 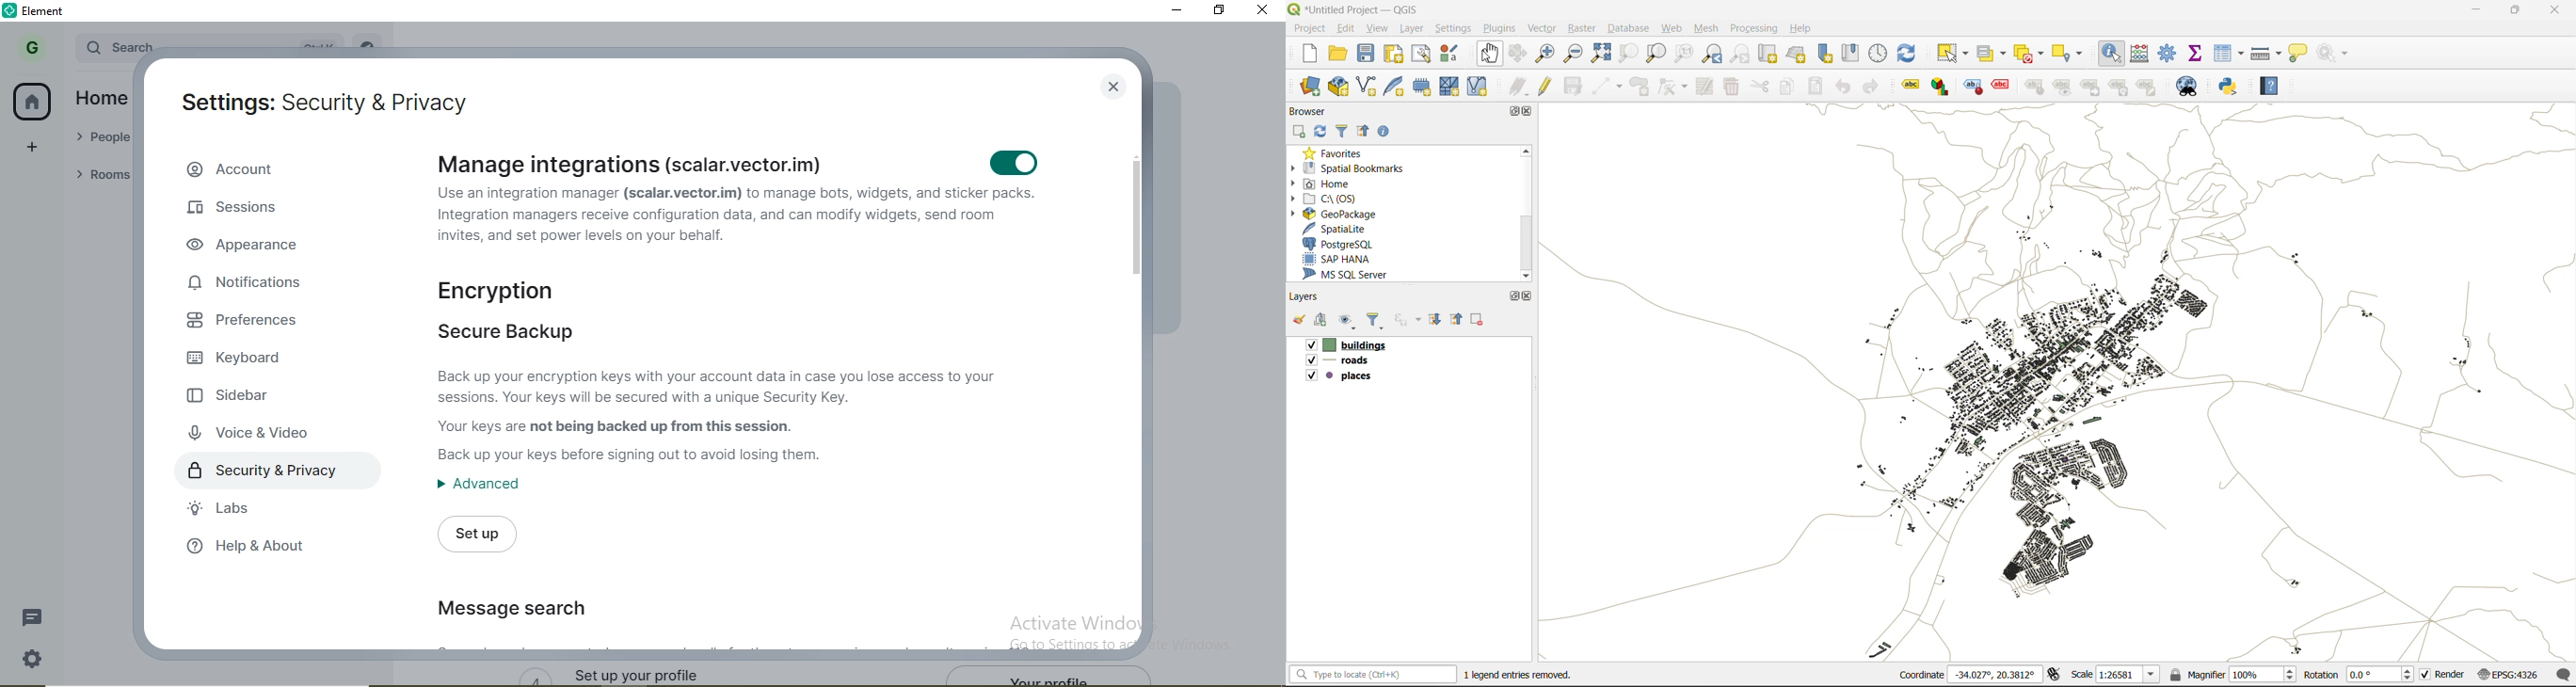 I want to click on Account, so click(x=281, y=169).